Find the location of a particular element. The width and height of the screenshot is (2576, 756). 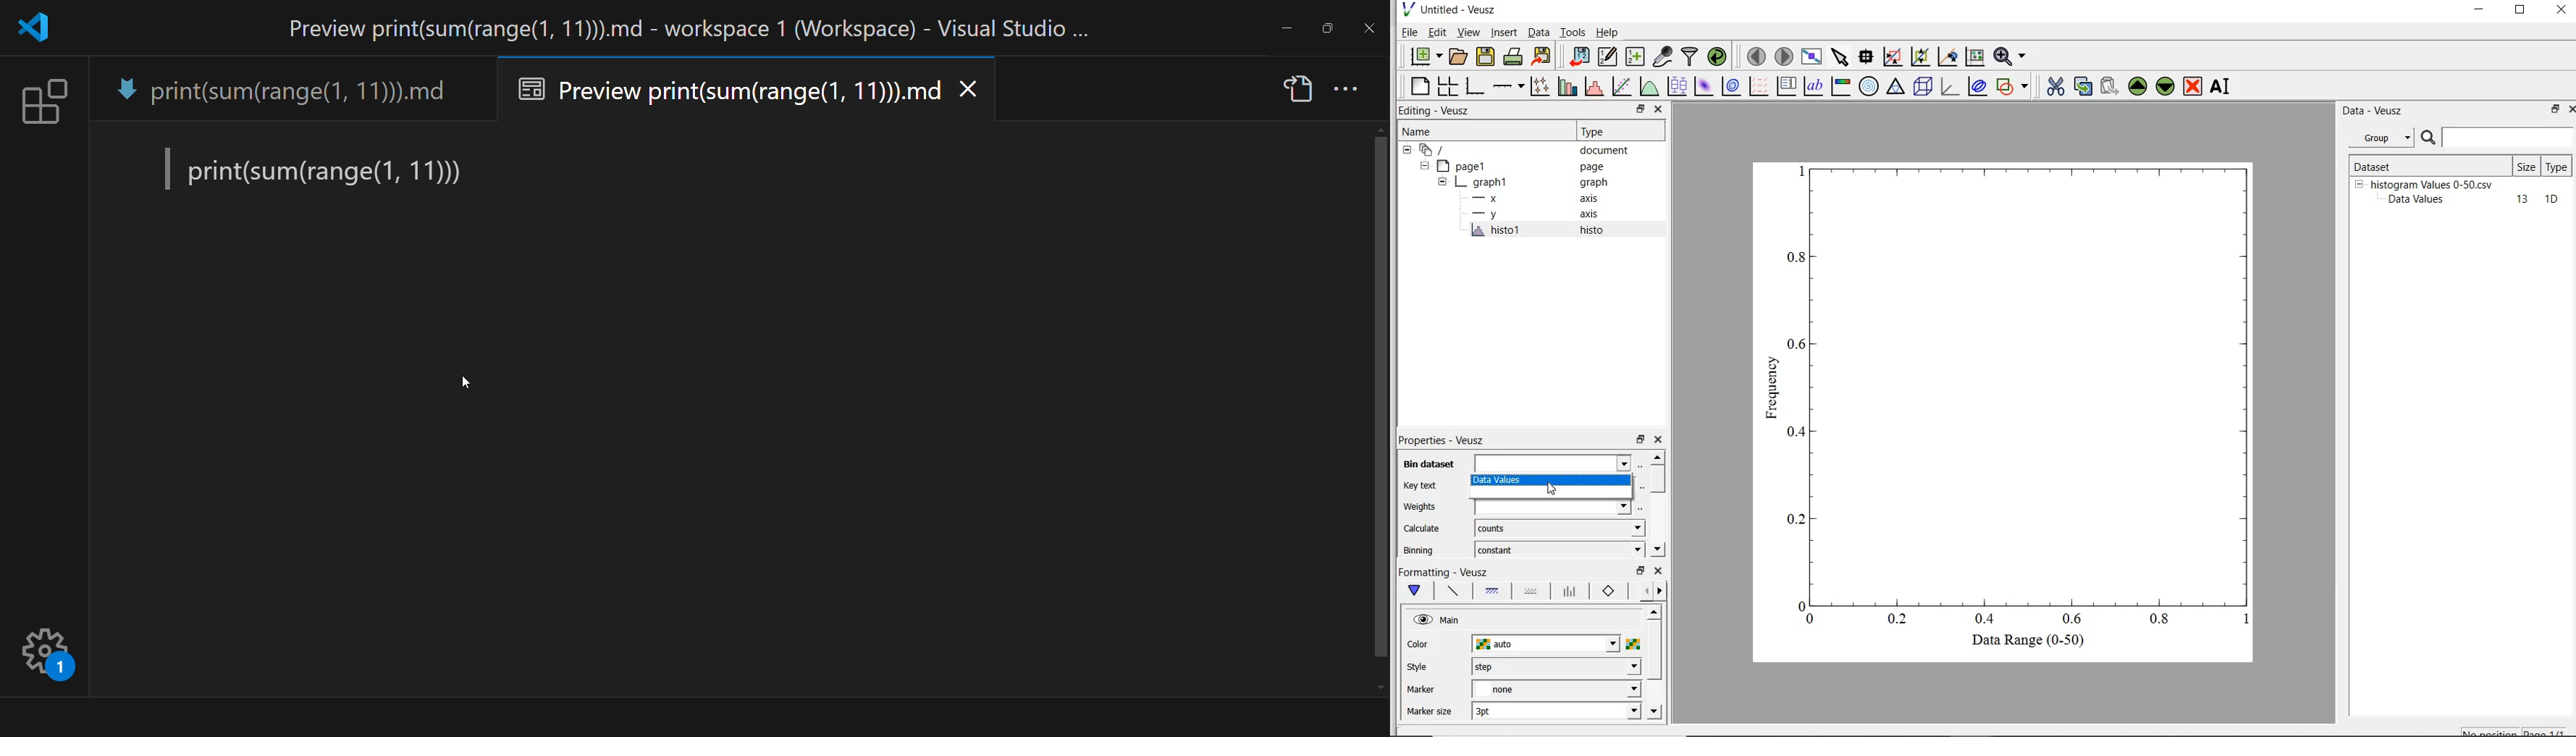

show source is located at coordinates (1297, 91).